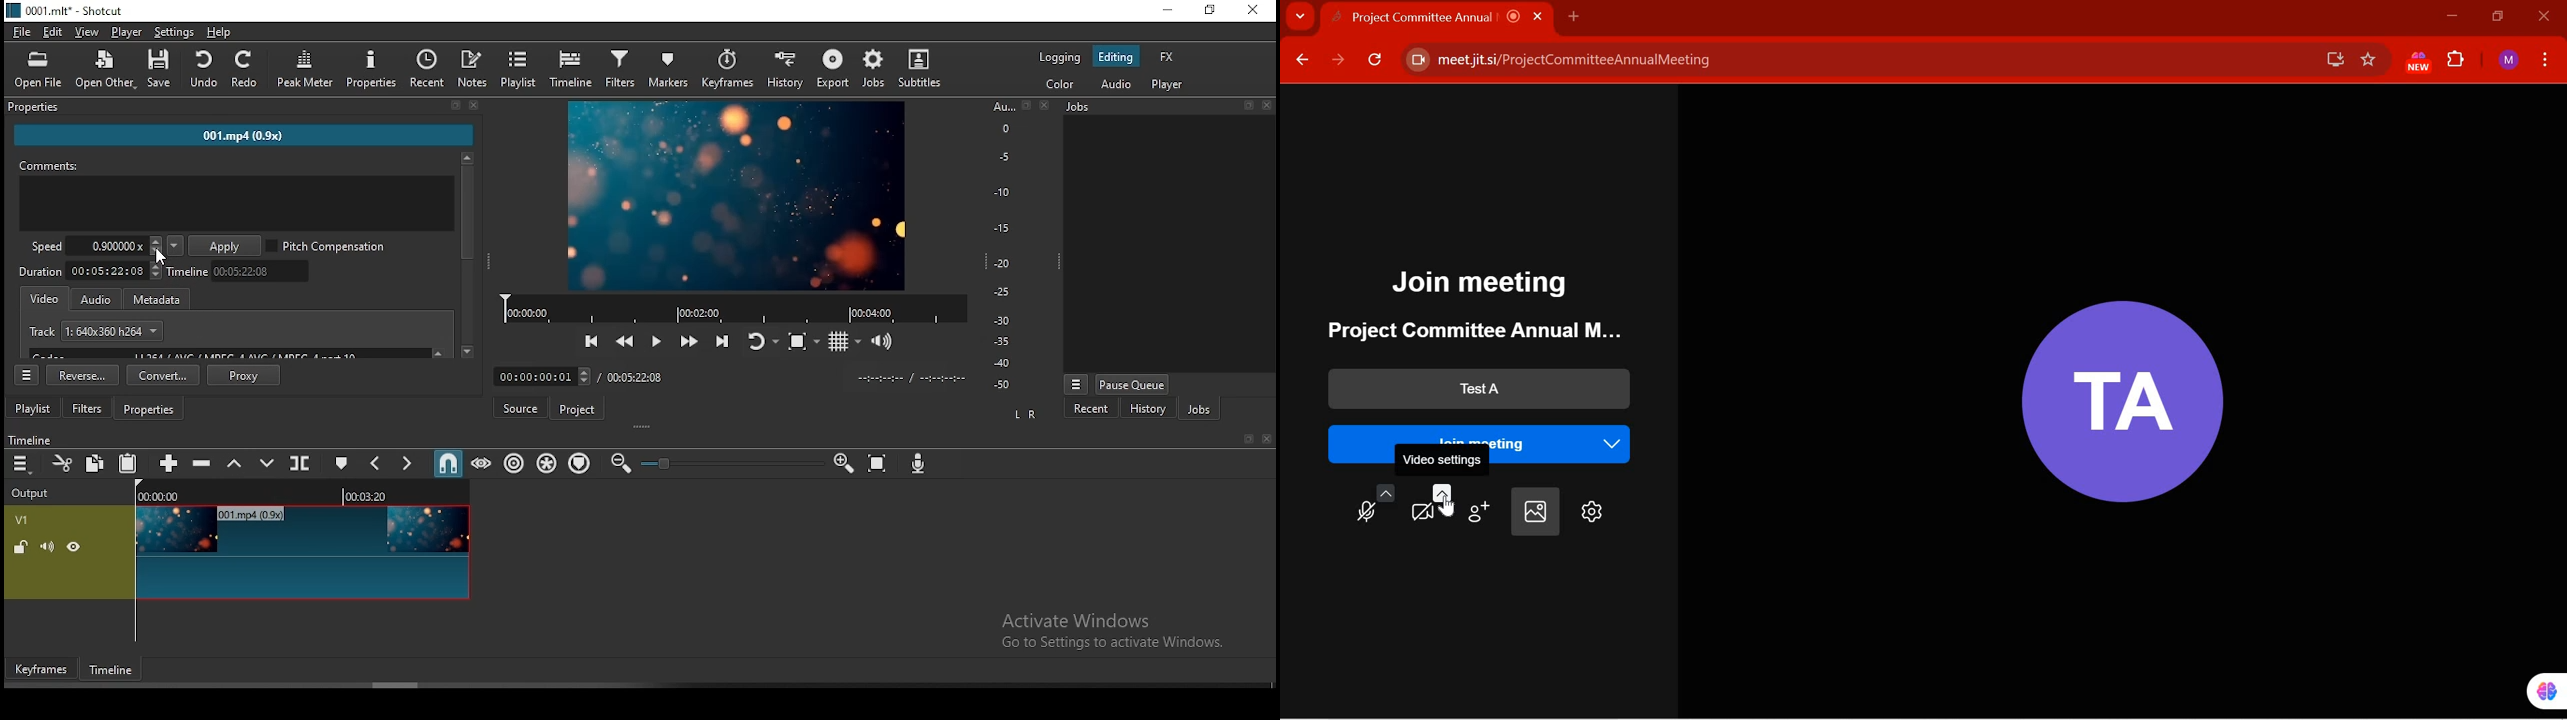  I want to click on video track, so click(304, 551).